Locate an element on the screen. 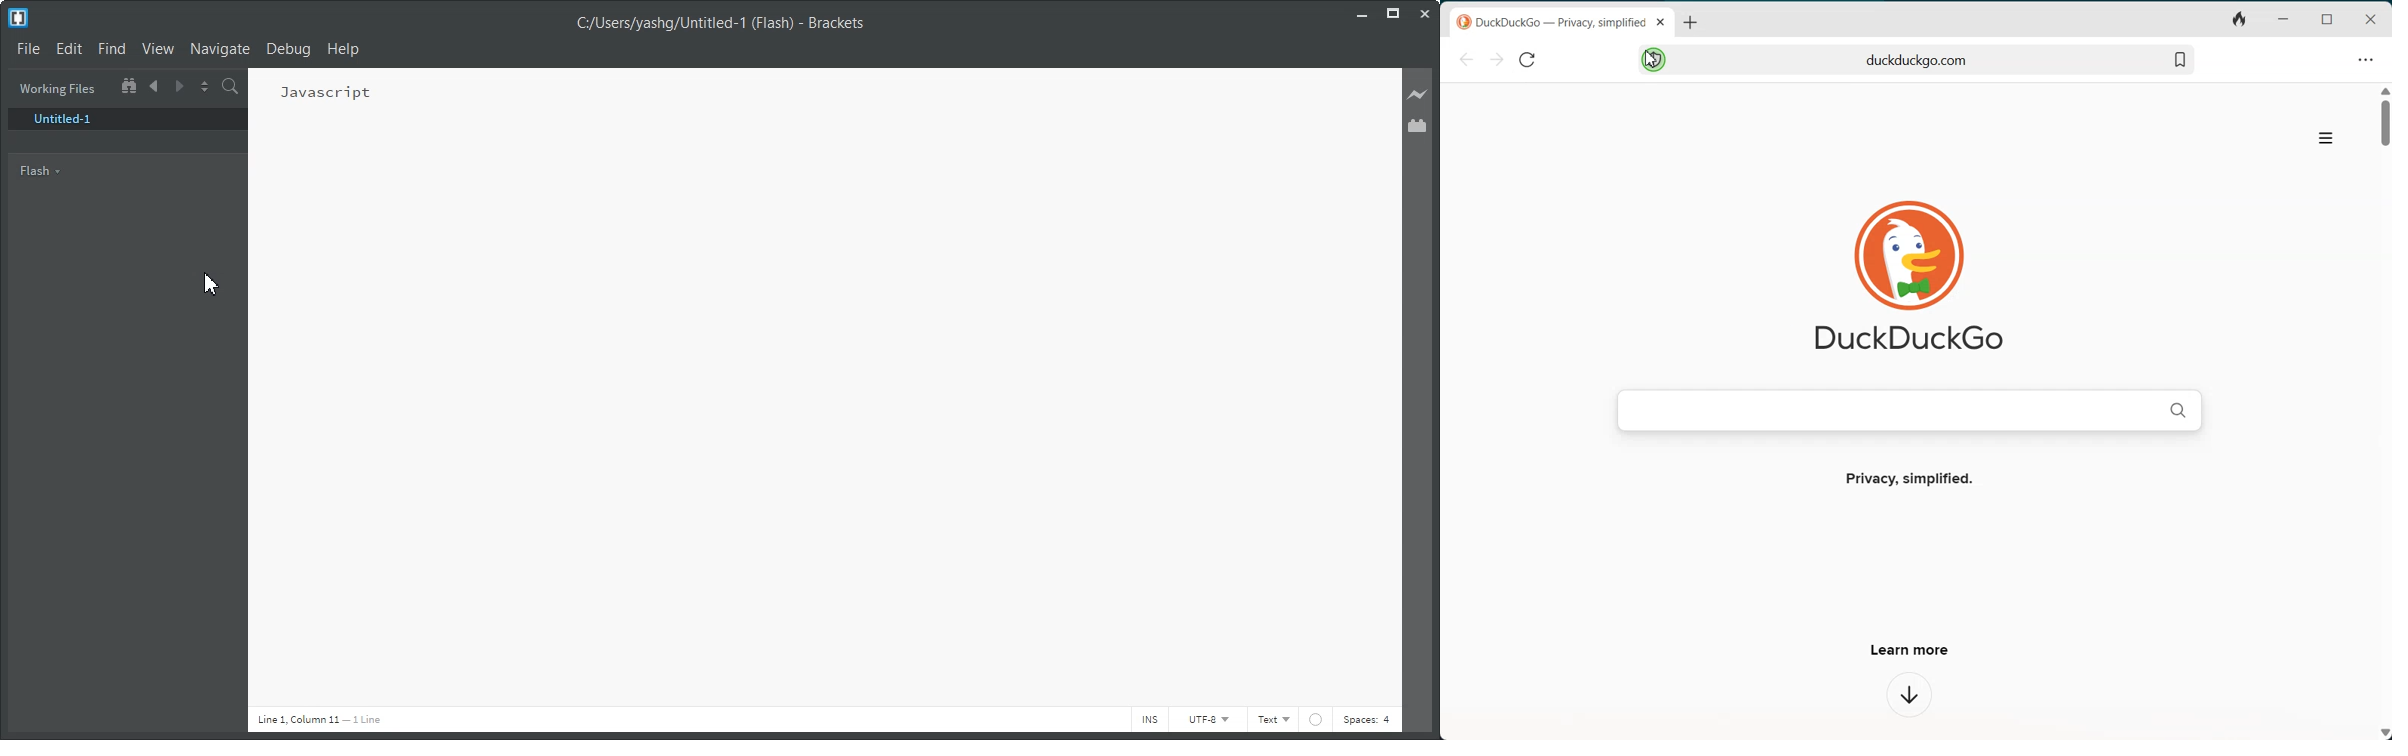  Back is located at coordinates (1469, 60).